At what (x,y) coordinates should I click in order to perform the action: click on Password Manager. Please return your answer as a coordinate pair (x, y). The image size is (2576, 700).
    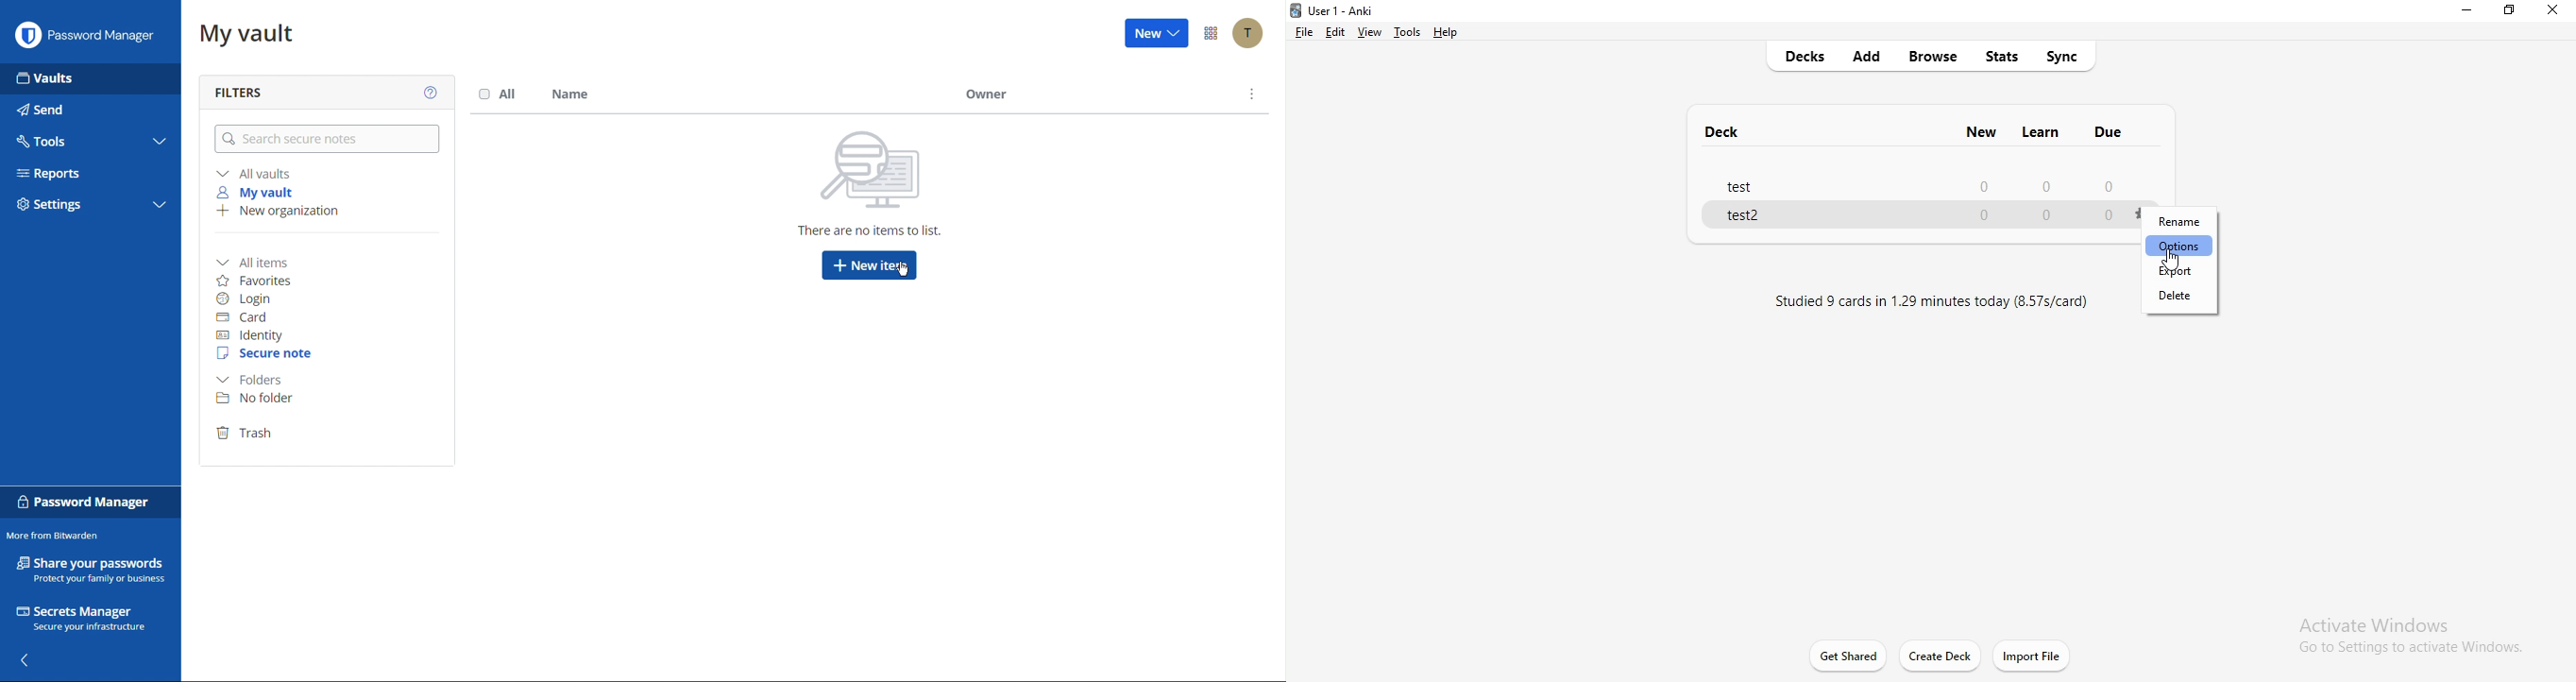
    Looking at the image, I should click on (86, 32).